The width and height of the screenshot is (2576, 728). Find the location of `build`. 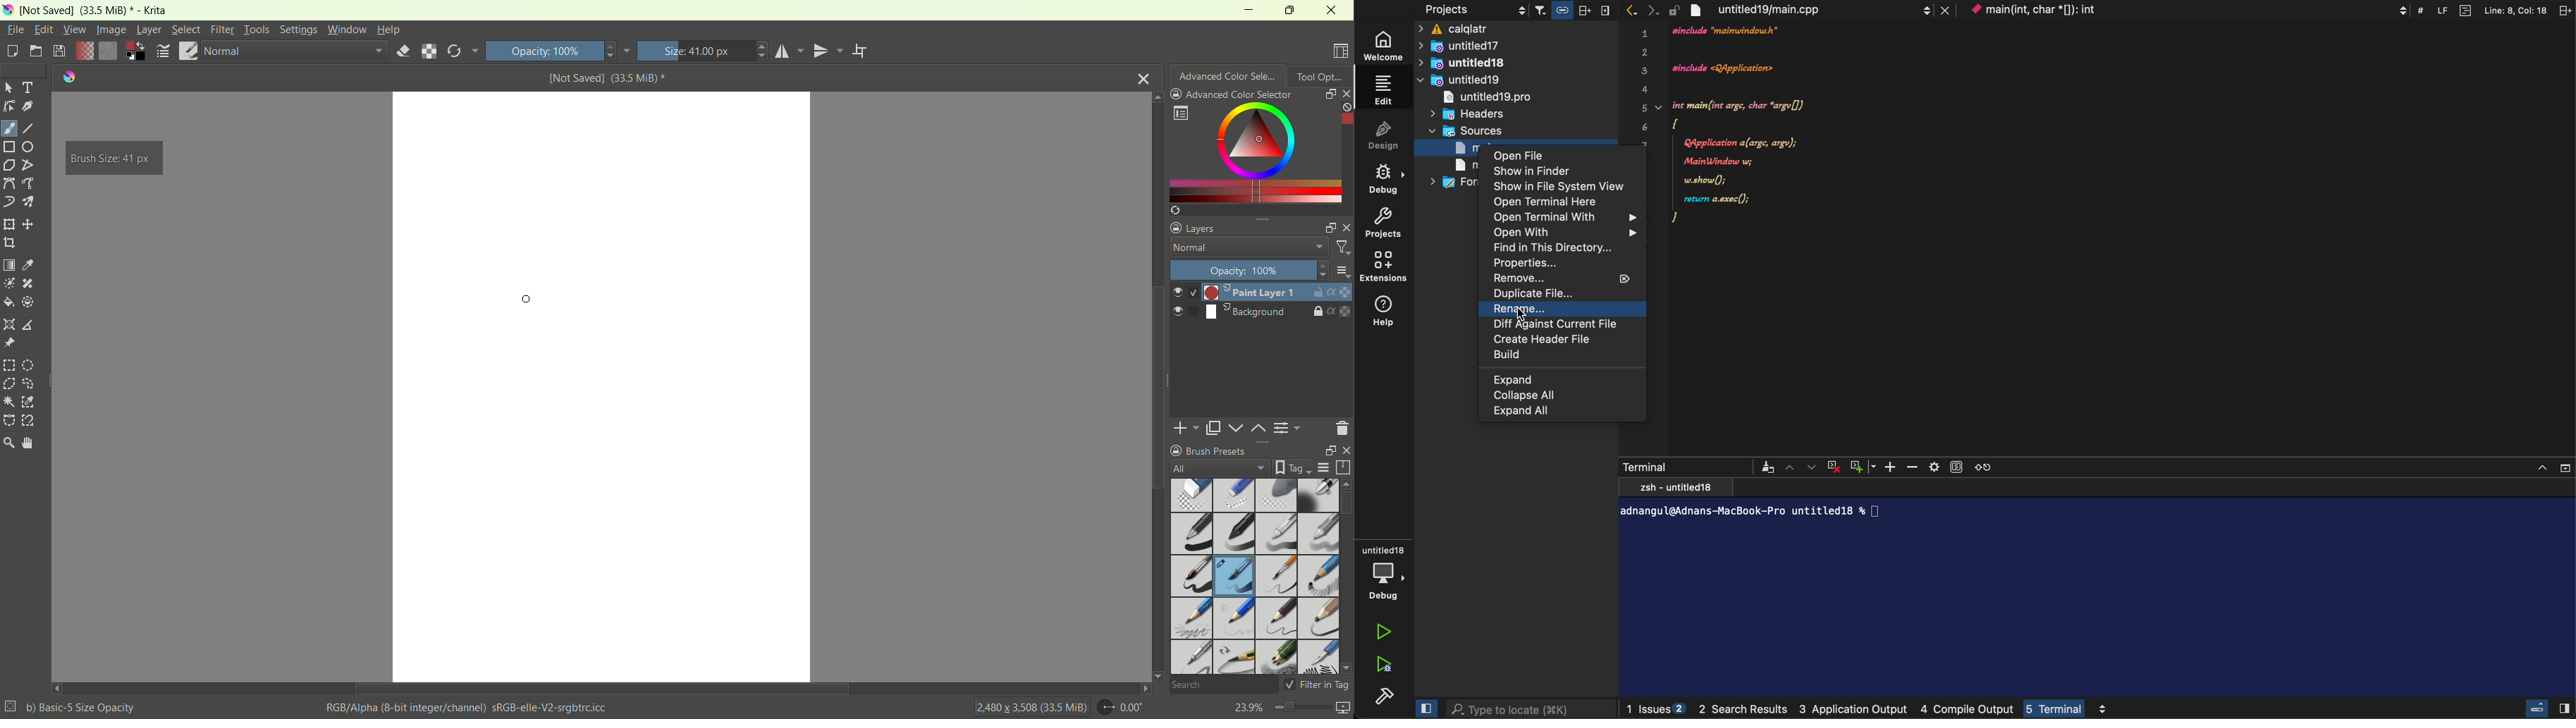

build is located at coordinates (1556, 357).